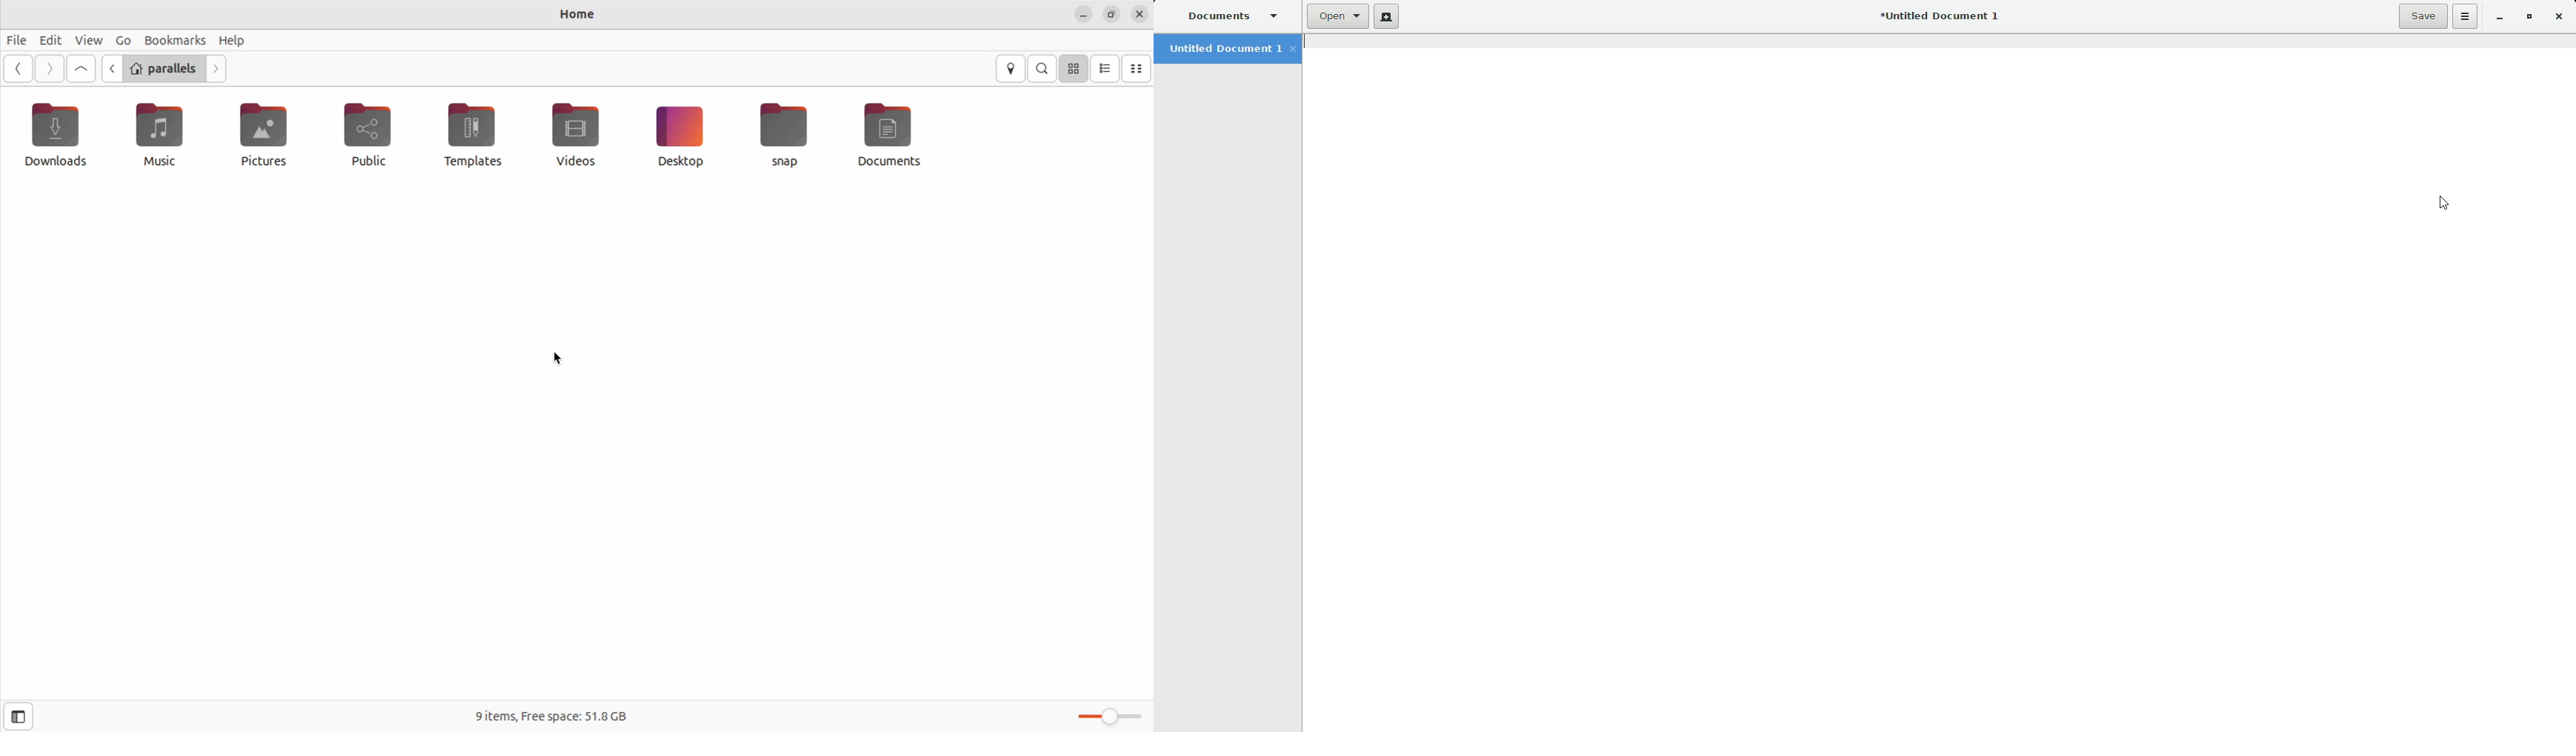 Image resolution: width=2576 pixels, height=756 pixels. What do you see at coordinates (1339, 16) in the screenshot?
I see `Open` at bounding box center [1339, 16].